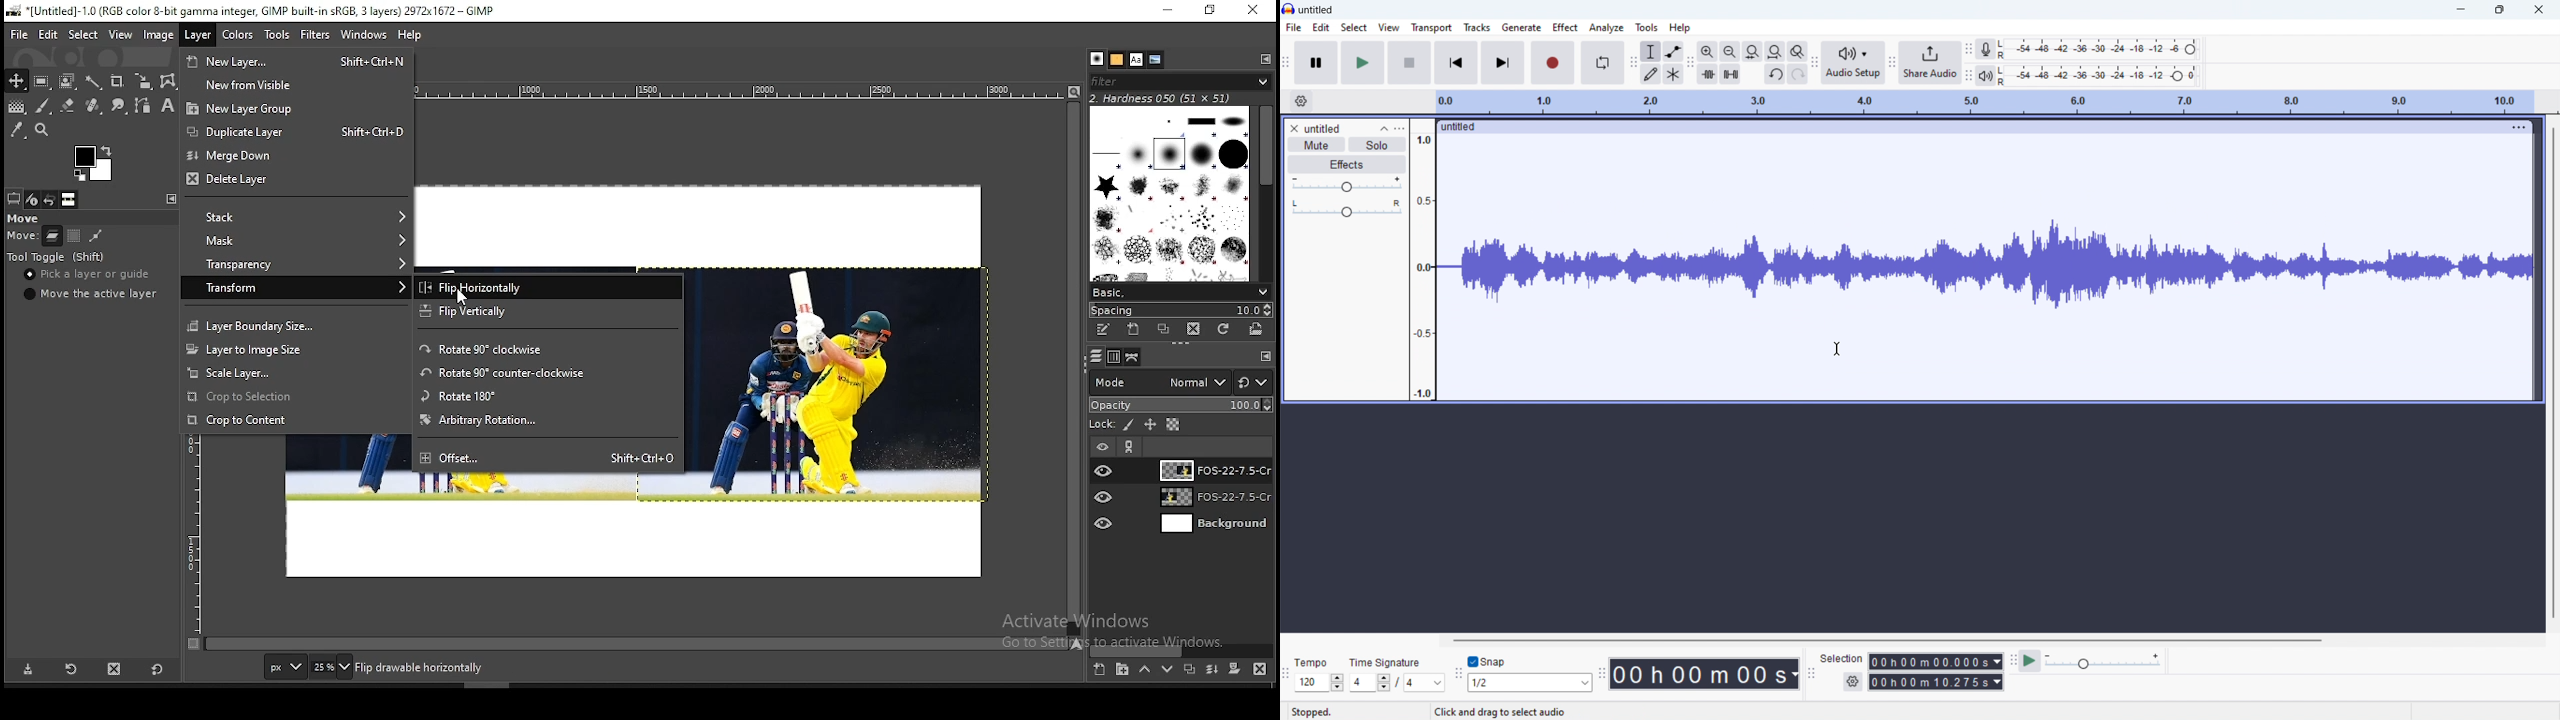 This screenshot has width=2576, height=728. I want to click on share audio toolbar, so click(1815, 65).